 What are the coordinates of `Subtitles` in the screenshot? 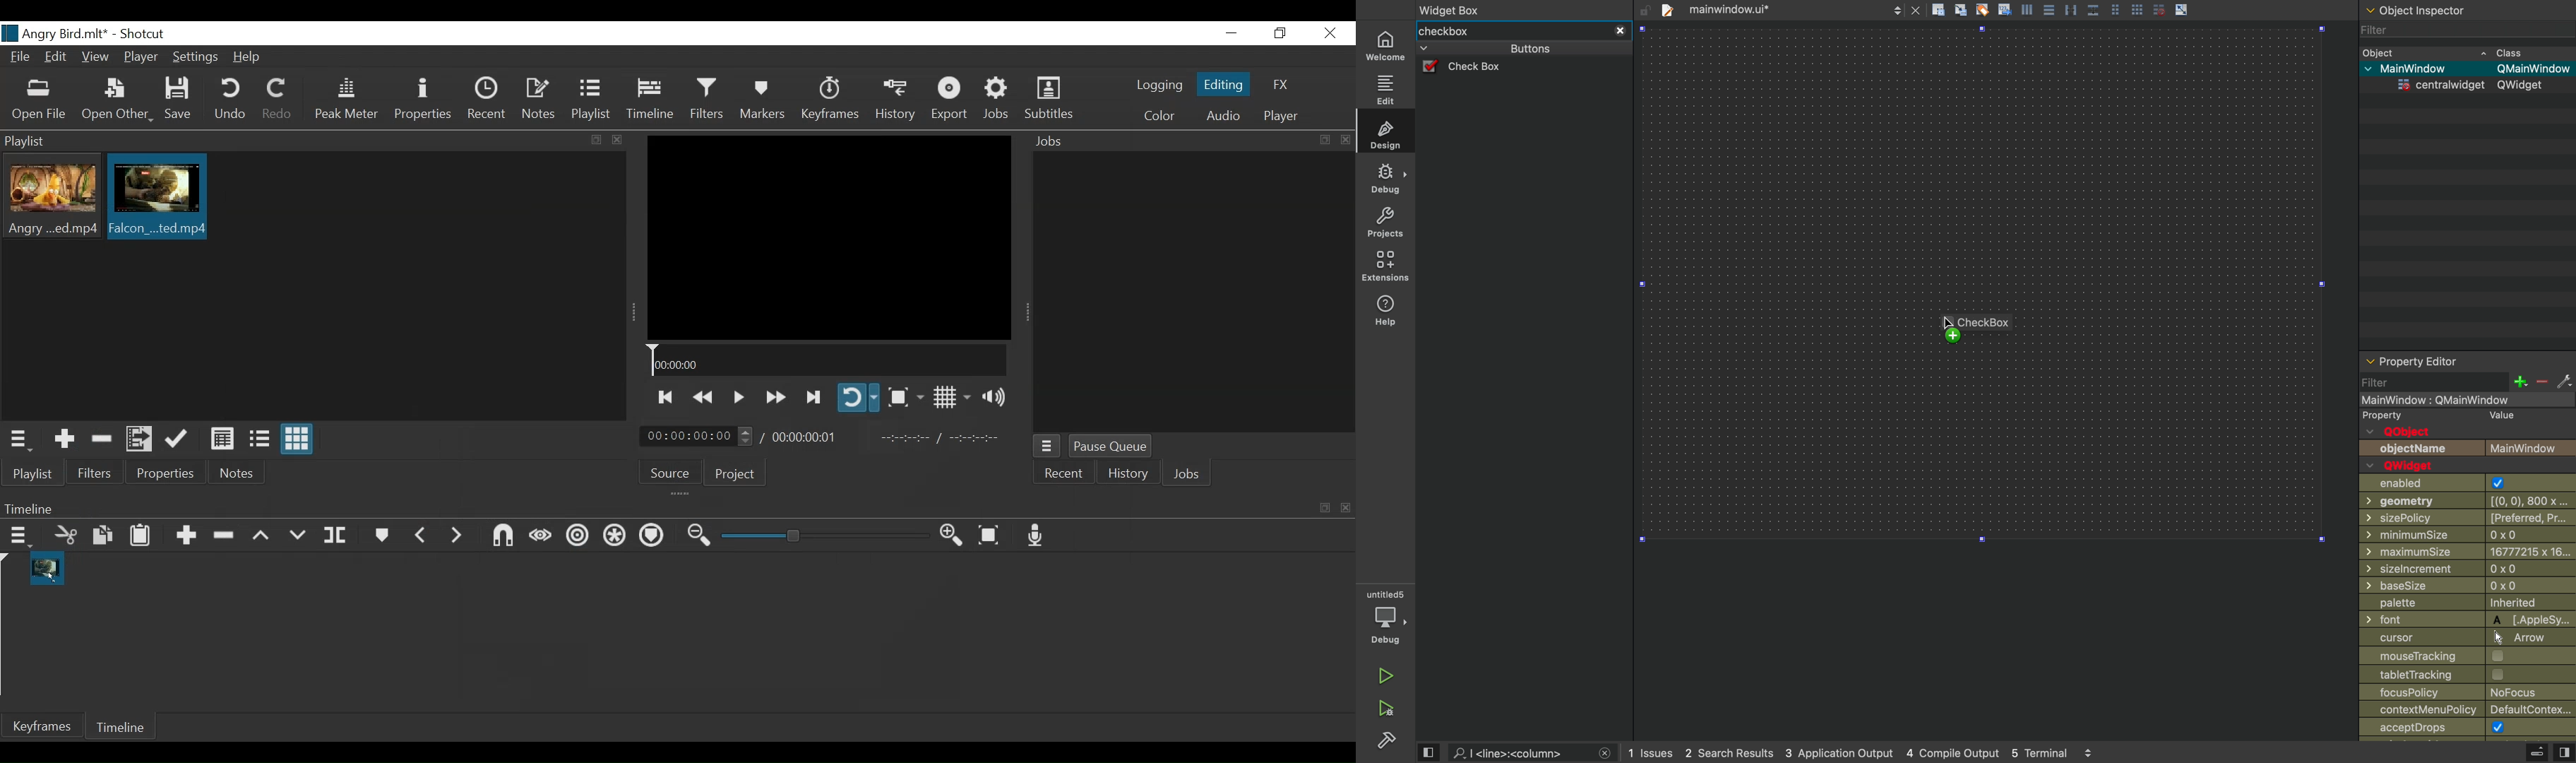 It's located at (1049, 98).